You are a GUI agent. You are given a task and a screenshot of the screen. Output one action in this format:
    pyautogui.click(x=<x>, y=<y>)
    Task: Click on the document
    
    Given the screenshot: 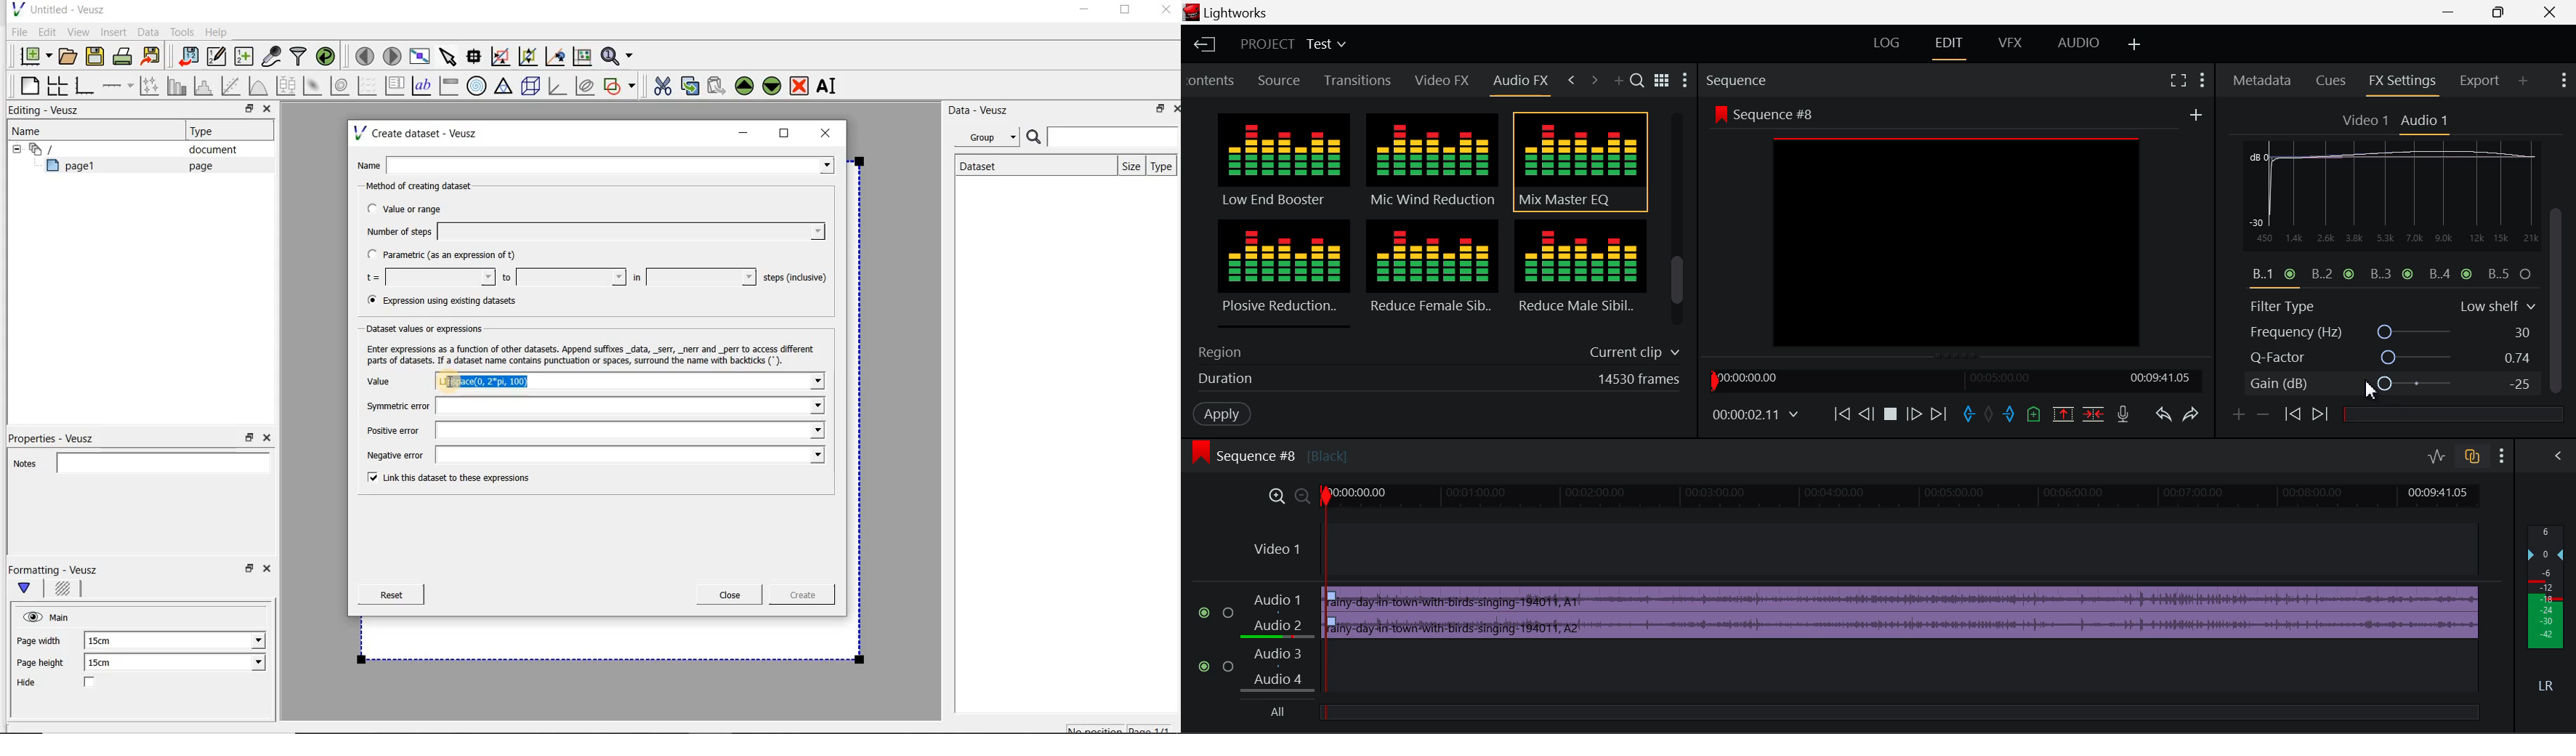 What is the action you would take?
    pyautogui.click(x=207, y=150)
    